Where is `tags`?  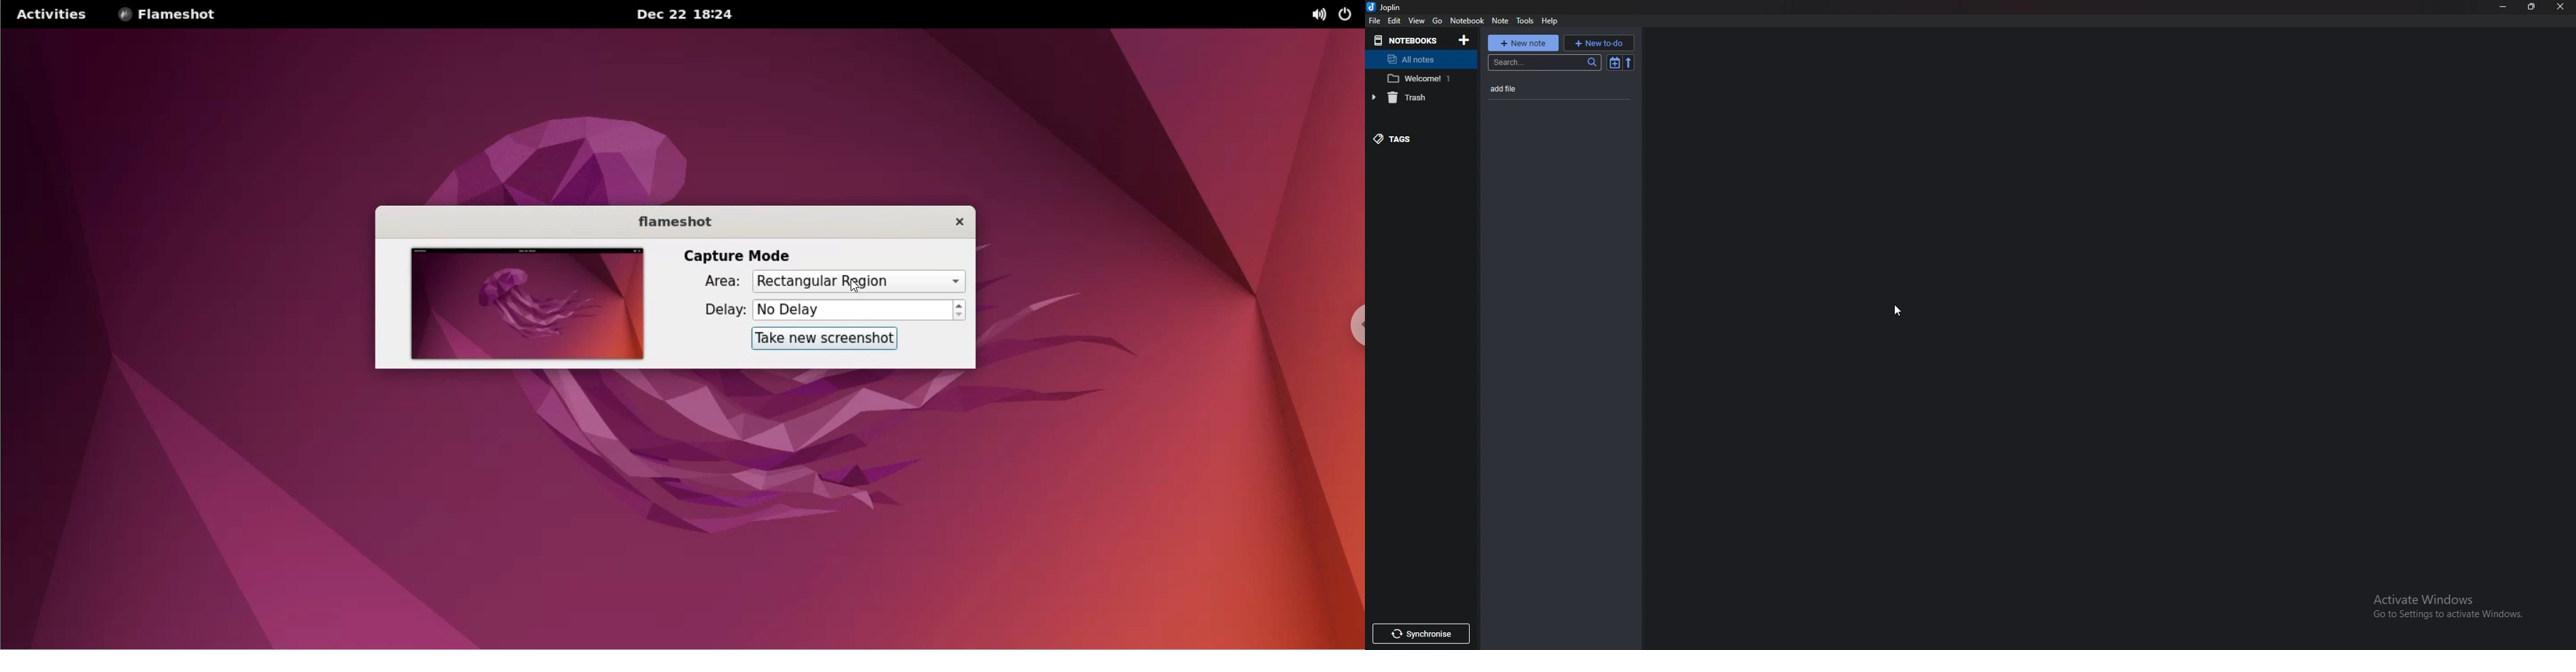 tags is located at coordinates (1414, 138).